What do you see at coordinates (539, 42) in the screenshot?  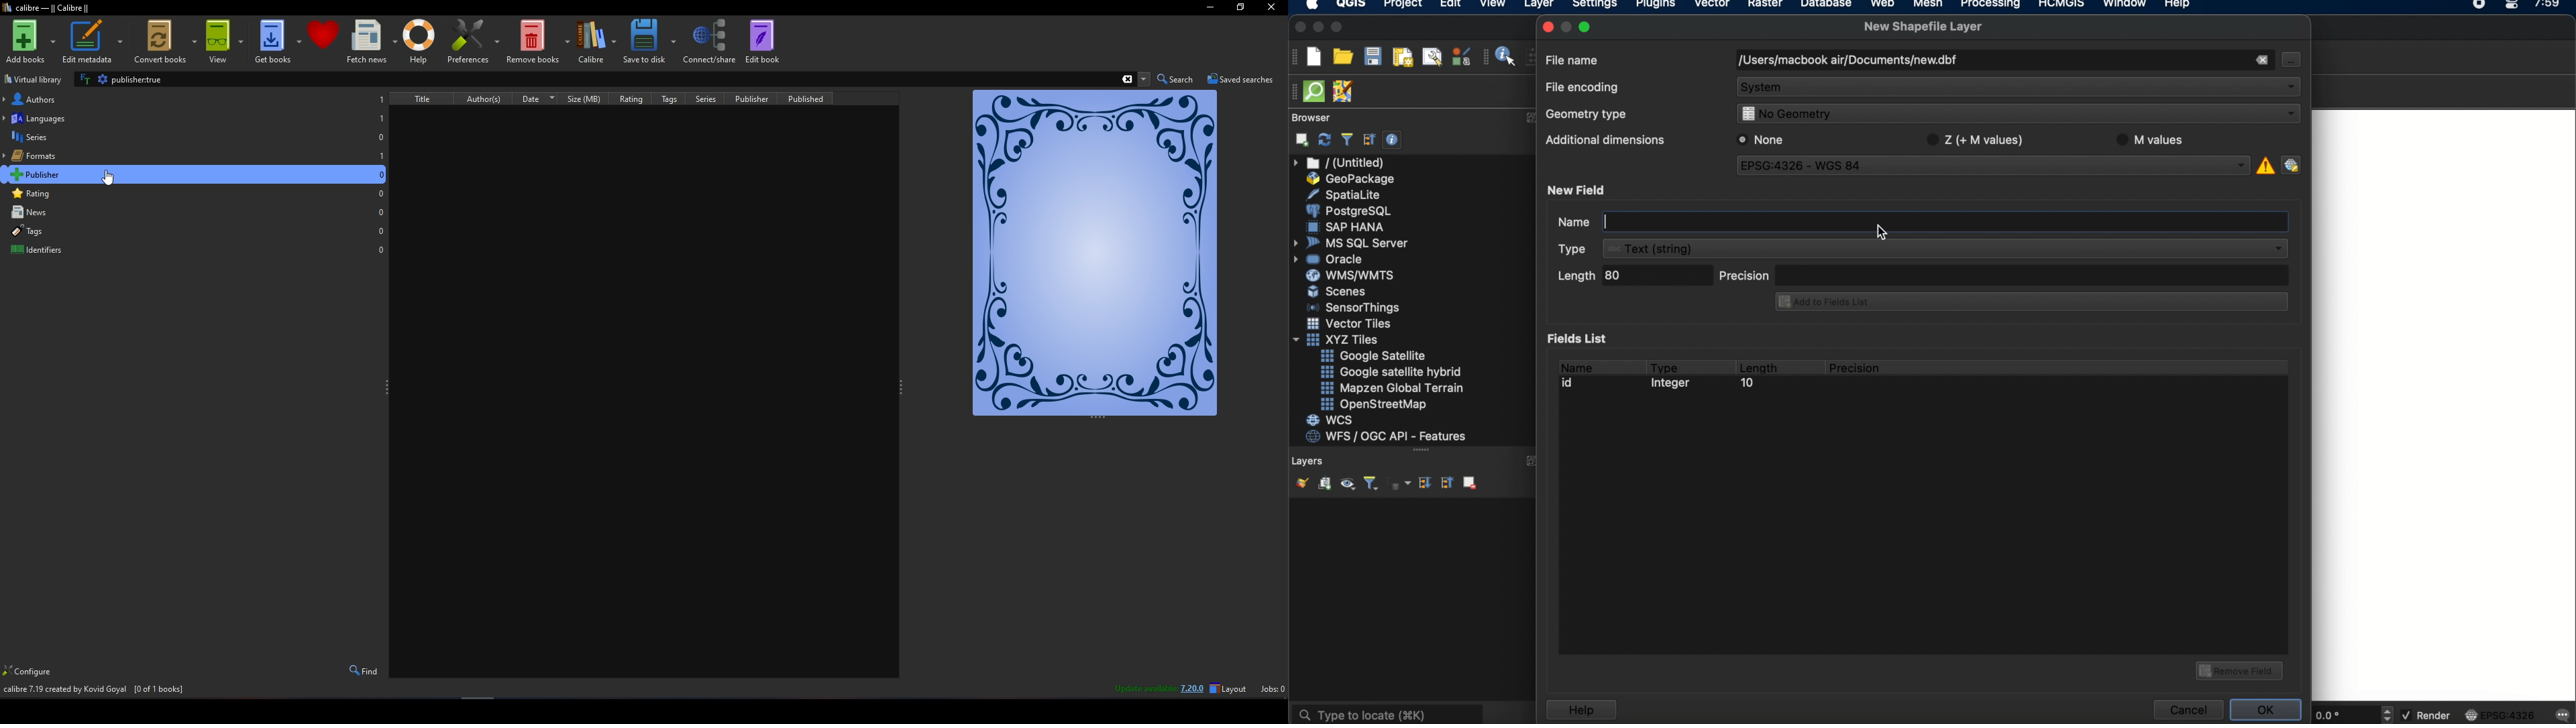 I see `Remove books` at bounding box center [539, 42].